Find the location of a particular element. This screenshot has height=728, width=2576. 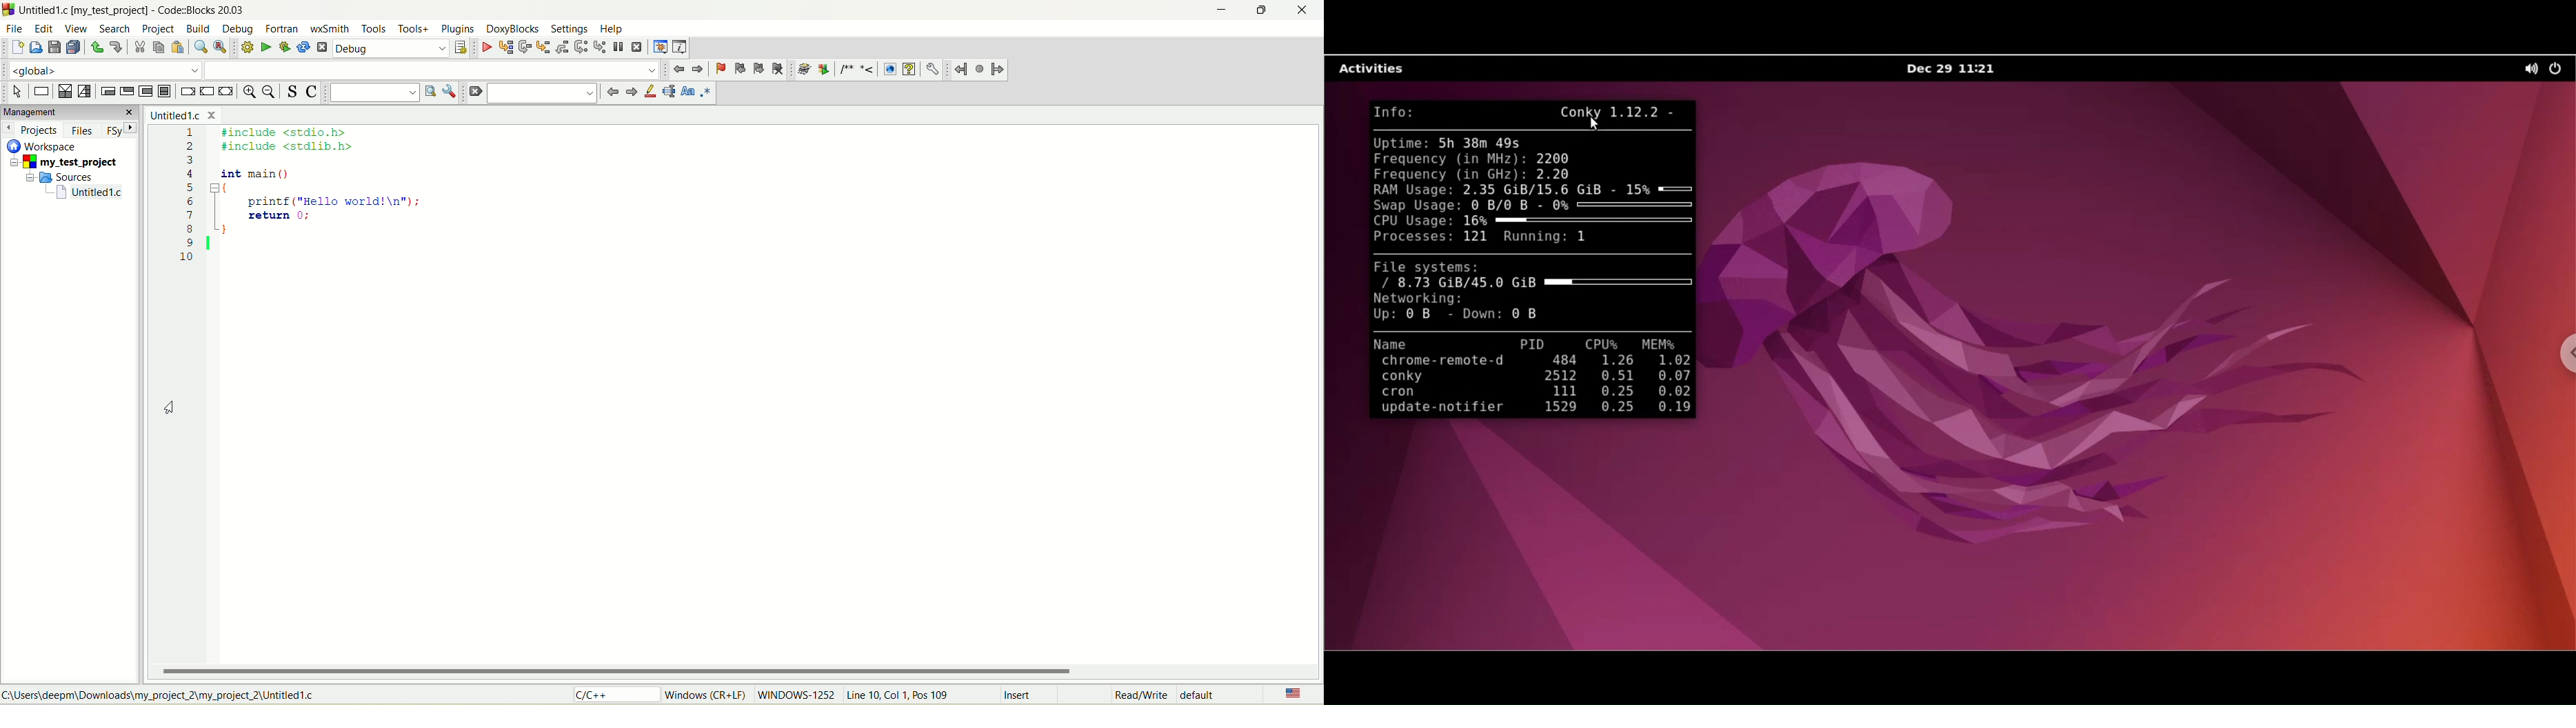

last jump is located at coordinates (978, 69).